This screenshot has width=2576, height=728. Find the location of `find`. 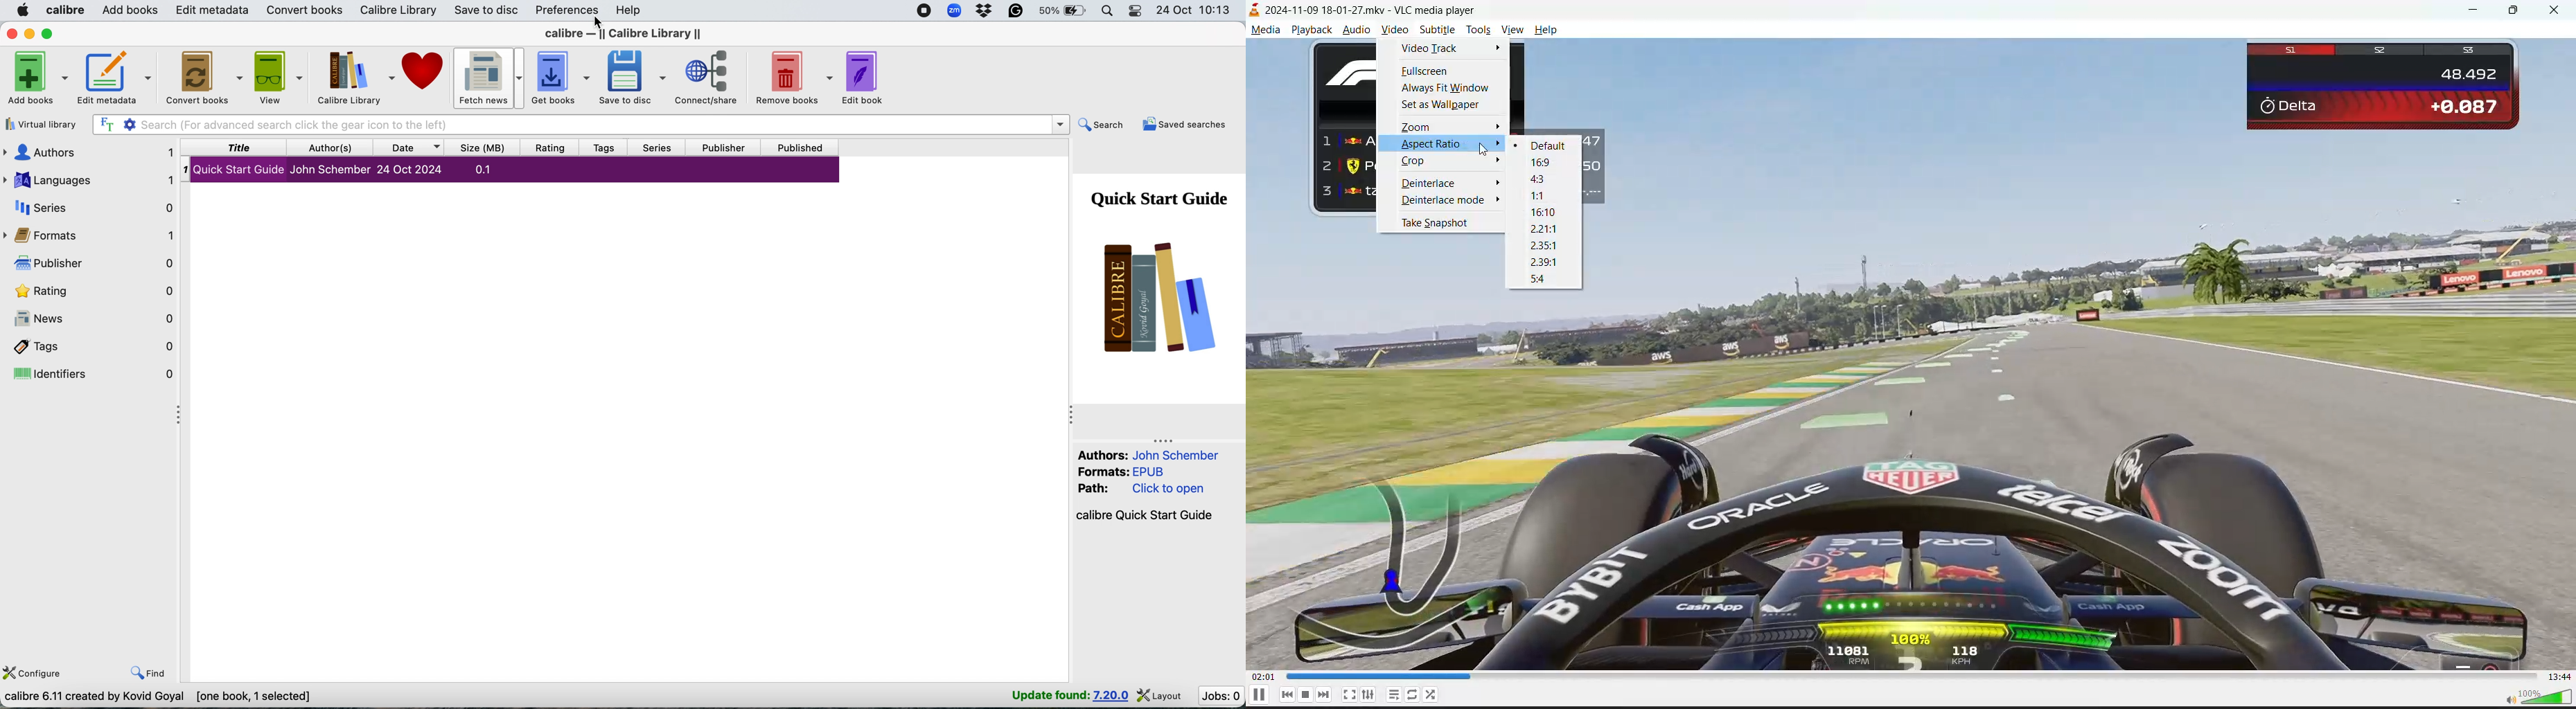

find is located at coordinates (150, 673).